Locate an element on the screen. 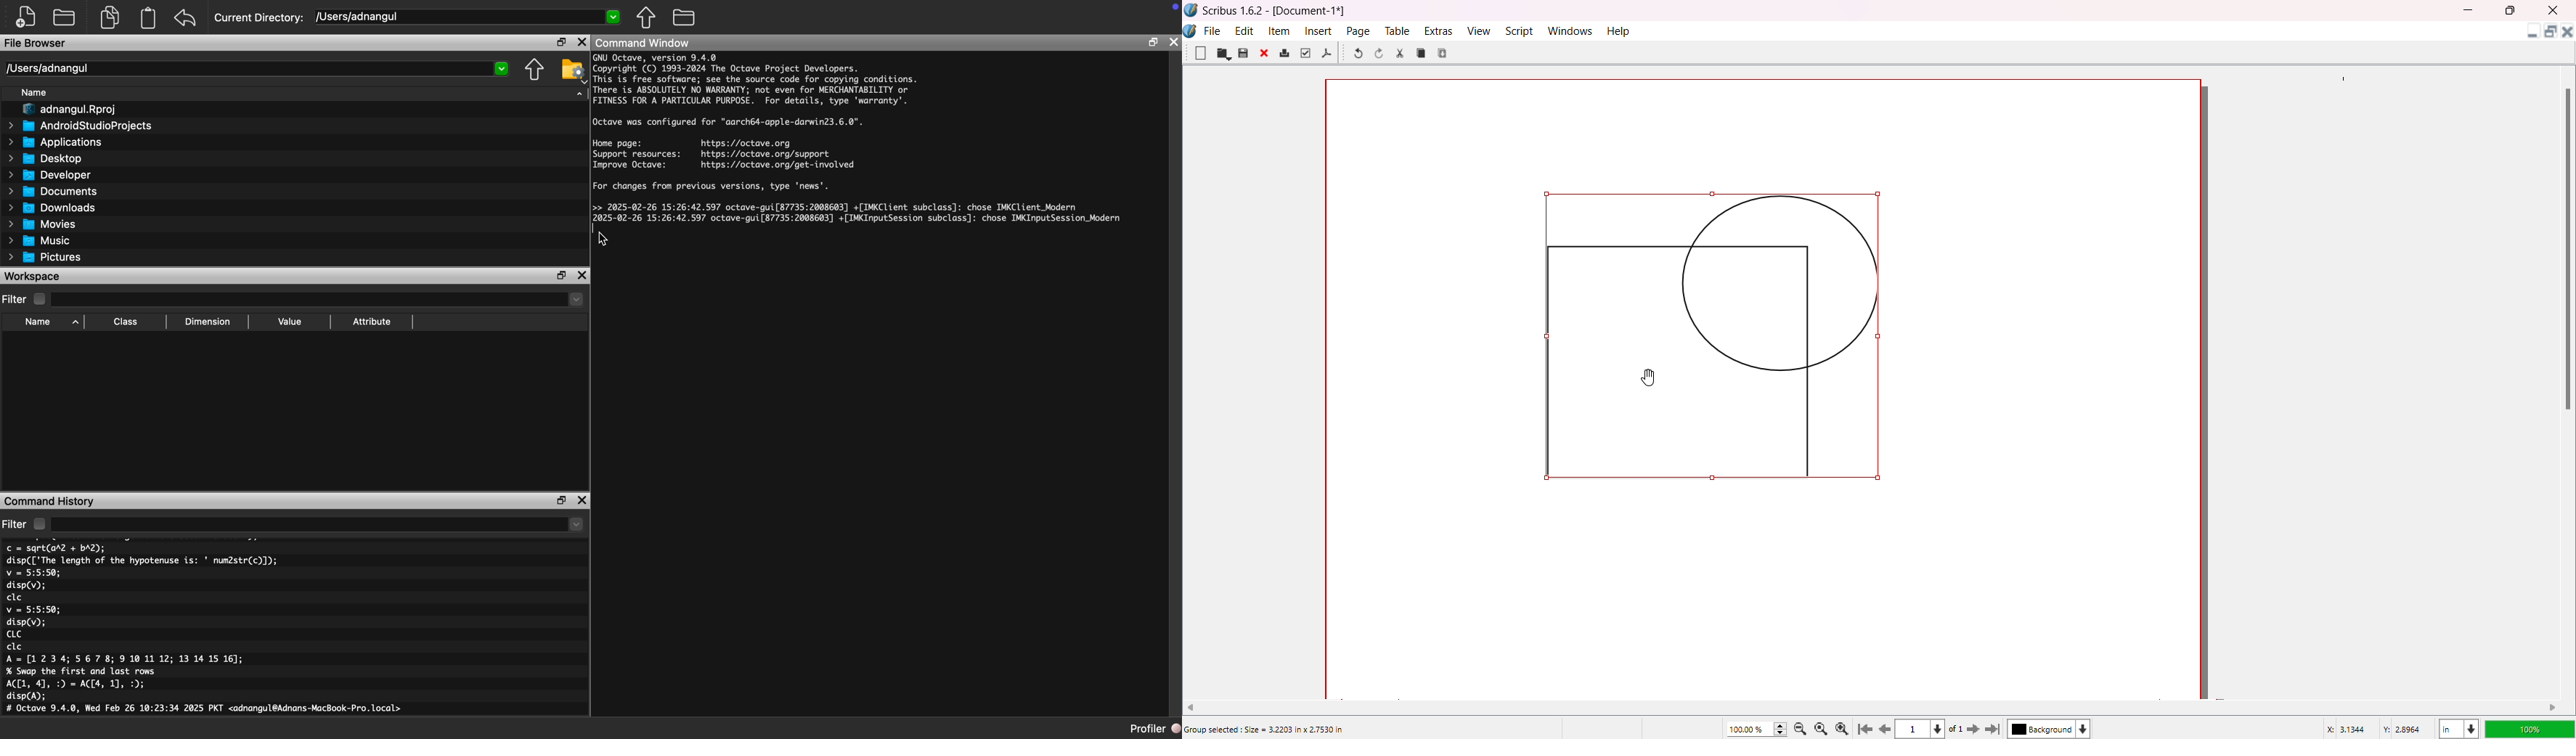 The image size is (2576, 756). Unit is located at coordinates (2458, 727).